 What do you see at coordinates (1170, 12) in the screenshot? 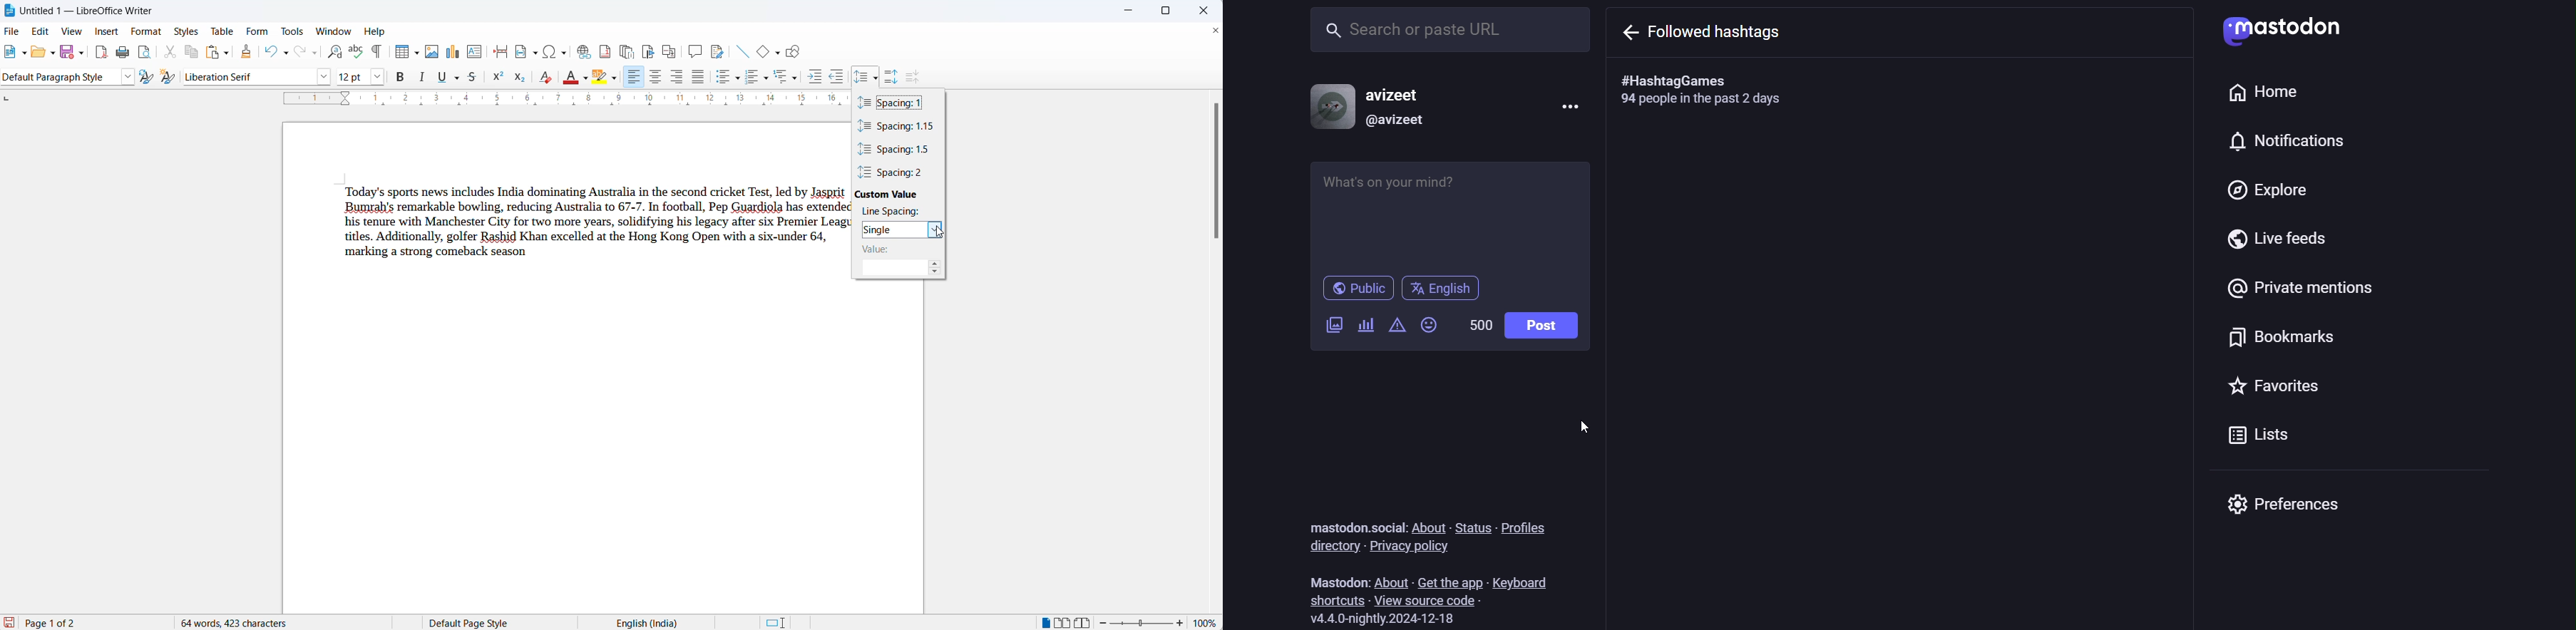
I see `maximize` at bounding box center [1170, 12].